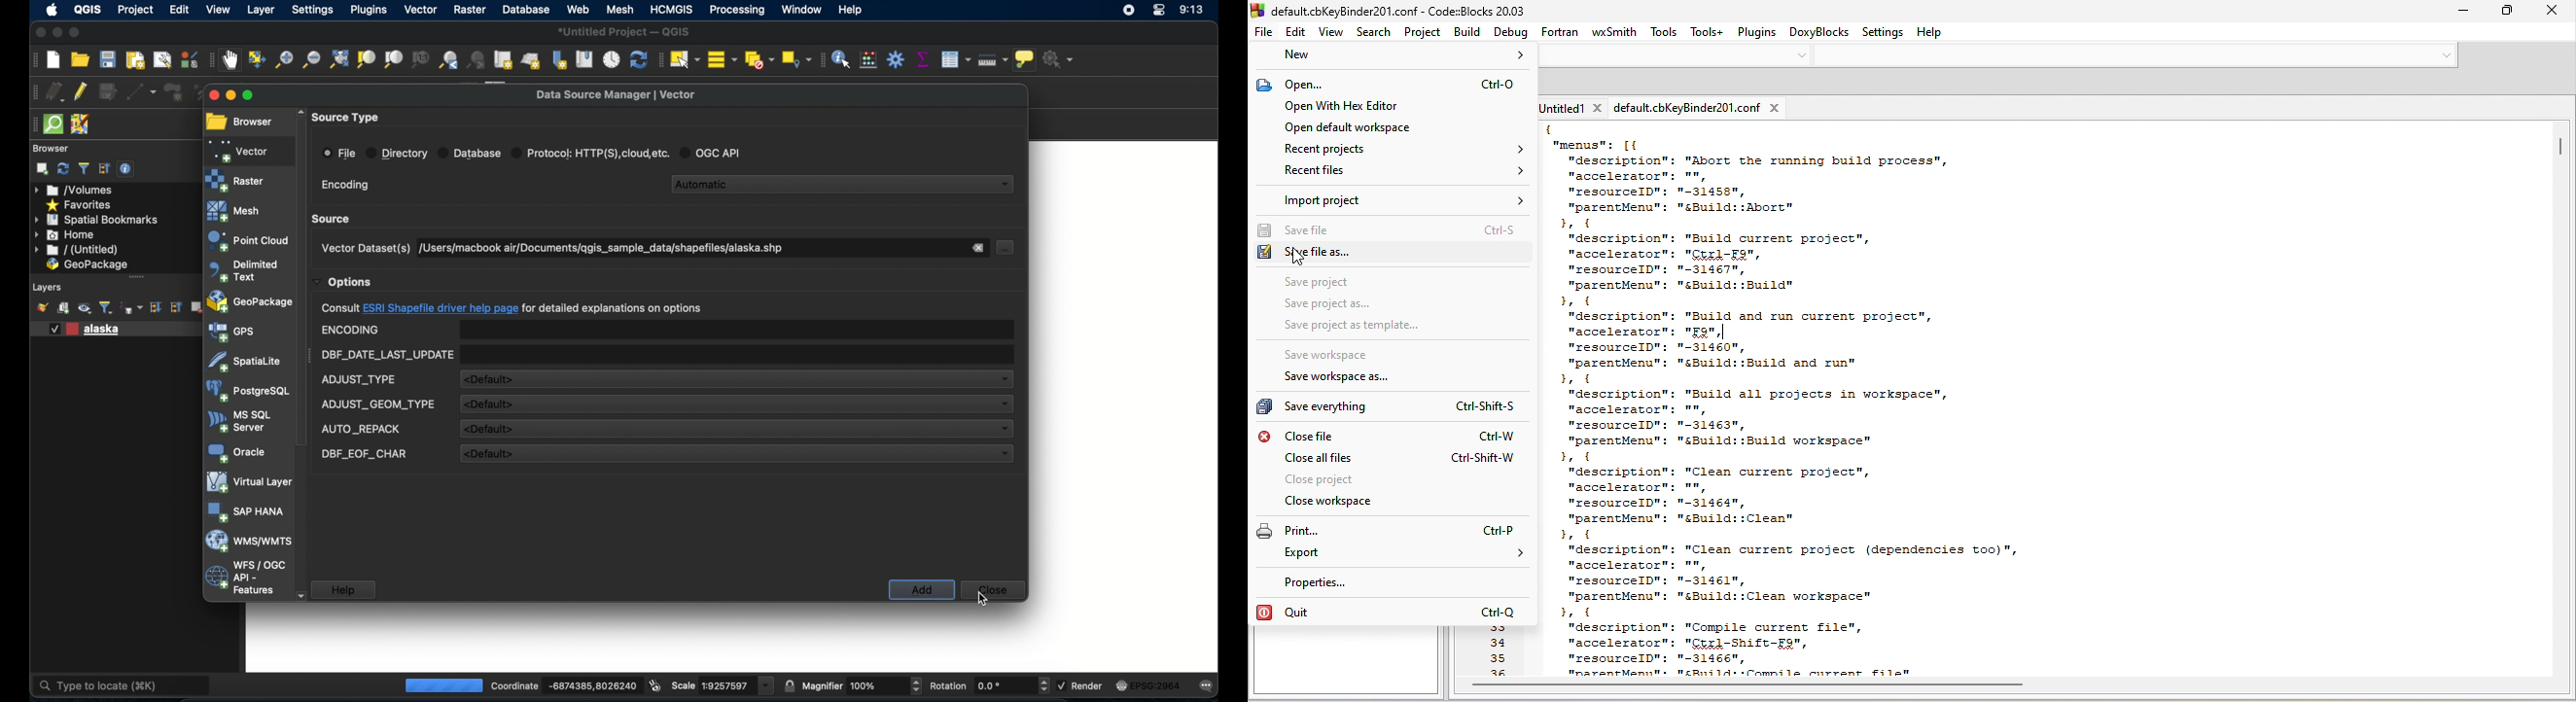 This screenshot has height=728, width=2576. I want to click on search, so click(1376, 33).